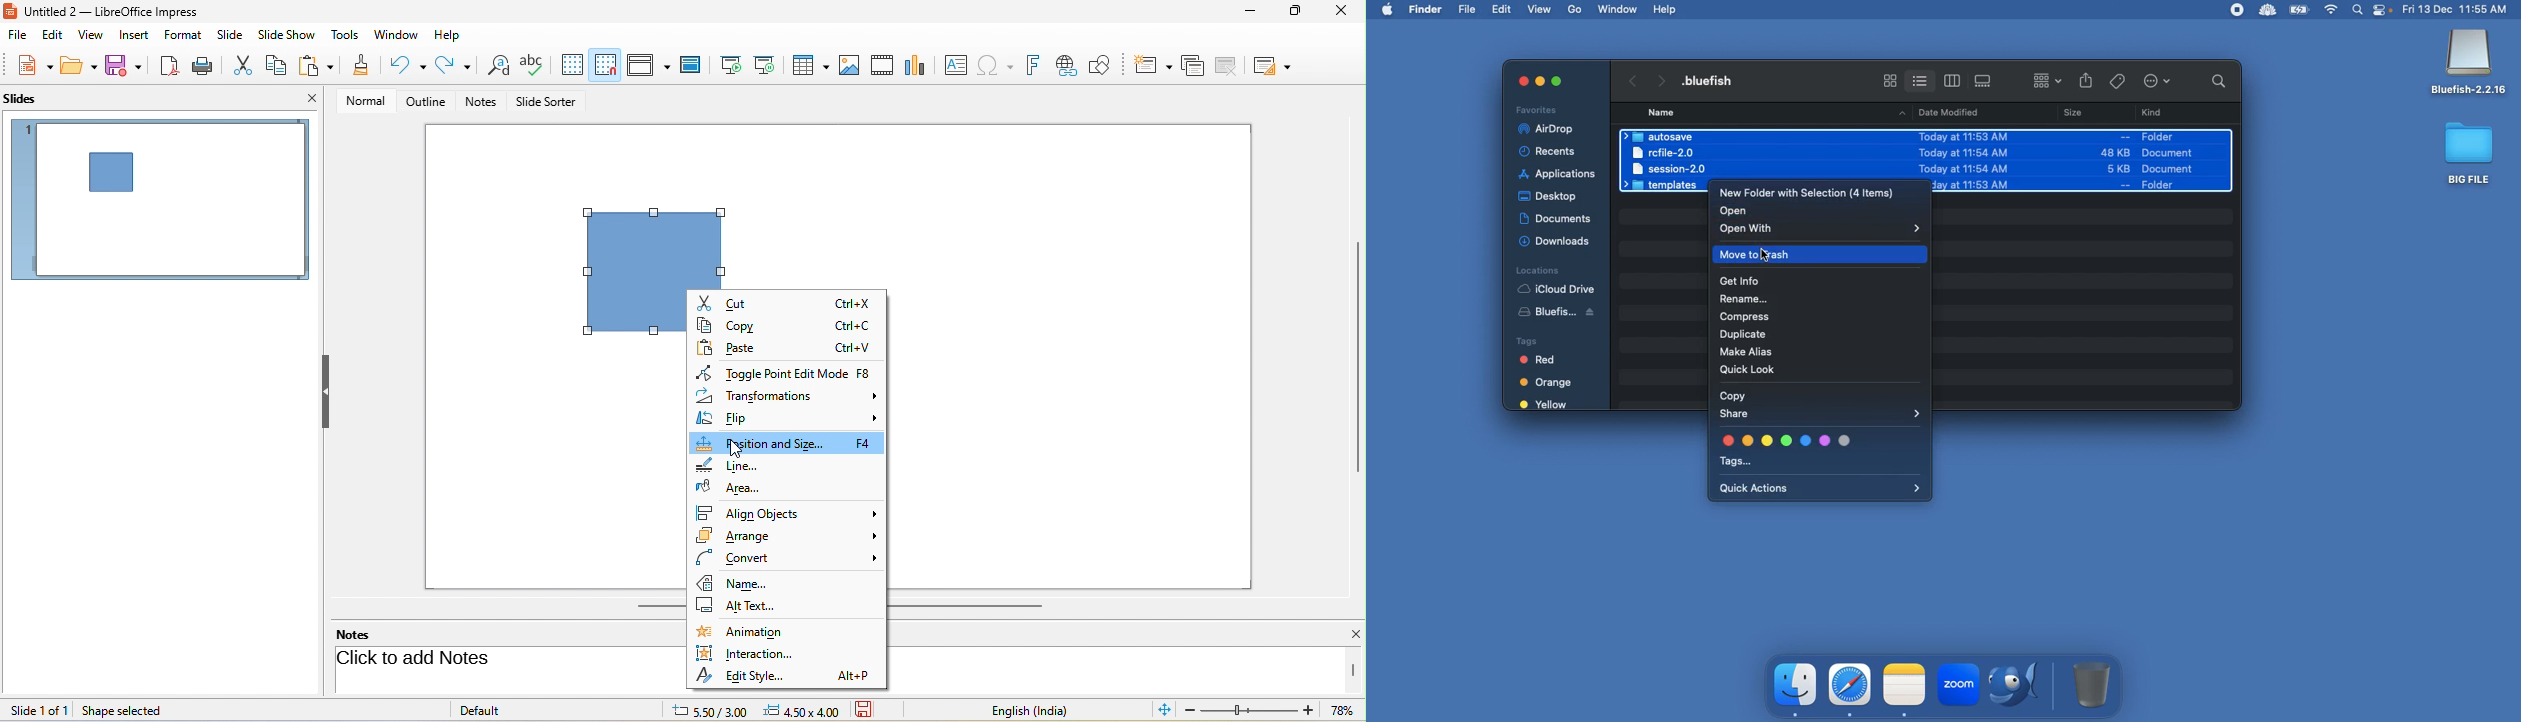 The image size is (2548, 728). Describe the element at coordinates (1666, 168) in the screenshot. I see `session-2.0` at that location.